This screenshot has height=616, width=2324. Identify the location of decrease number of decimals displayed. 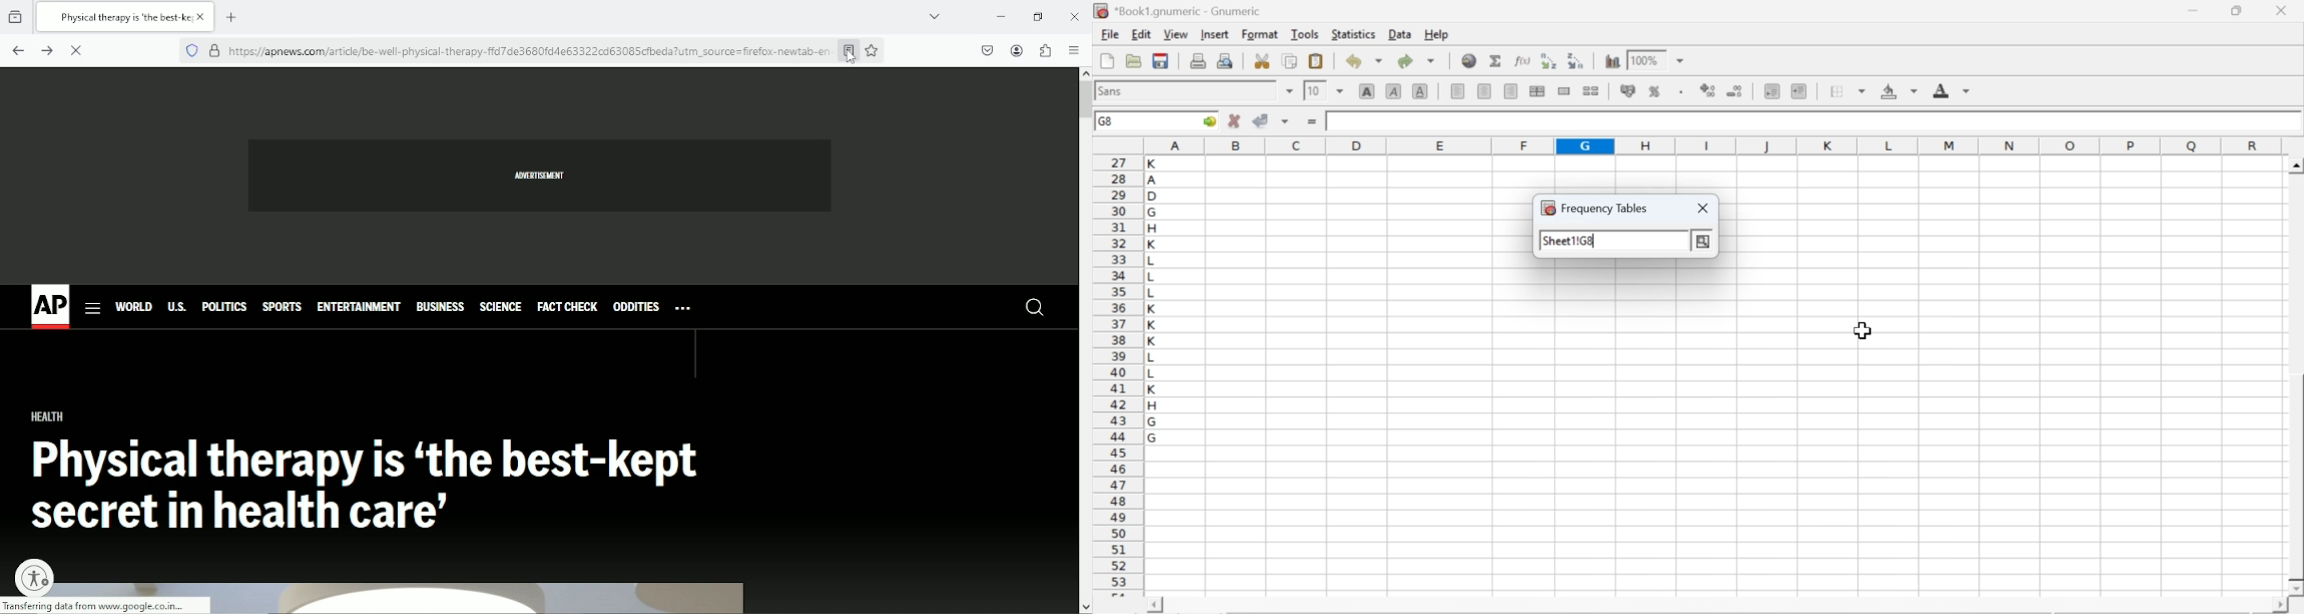
(1708, 91).